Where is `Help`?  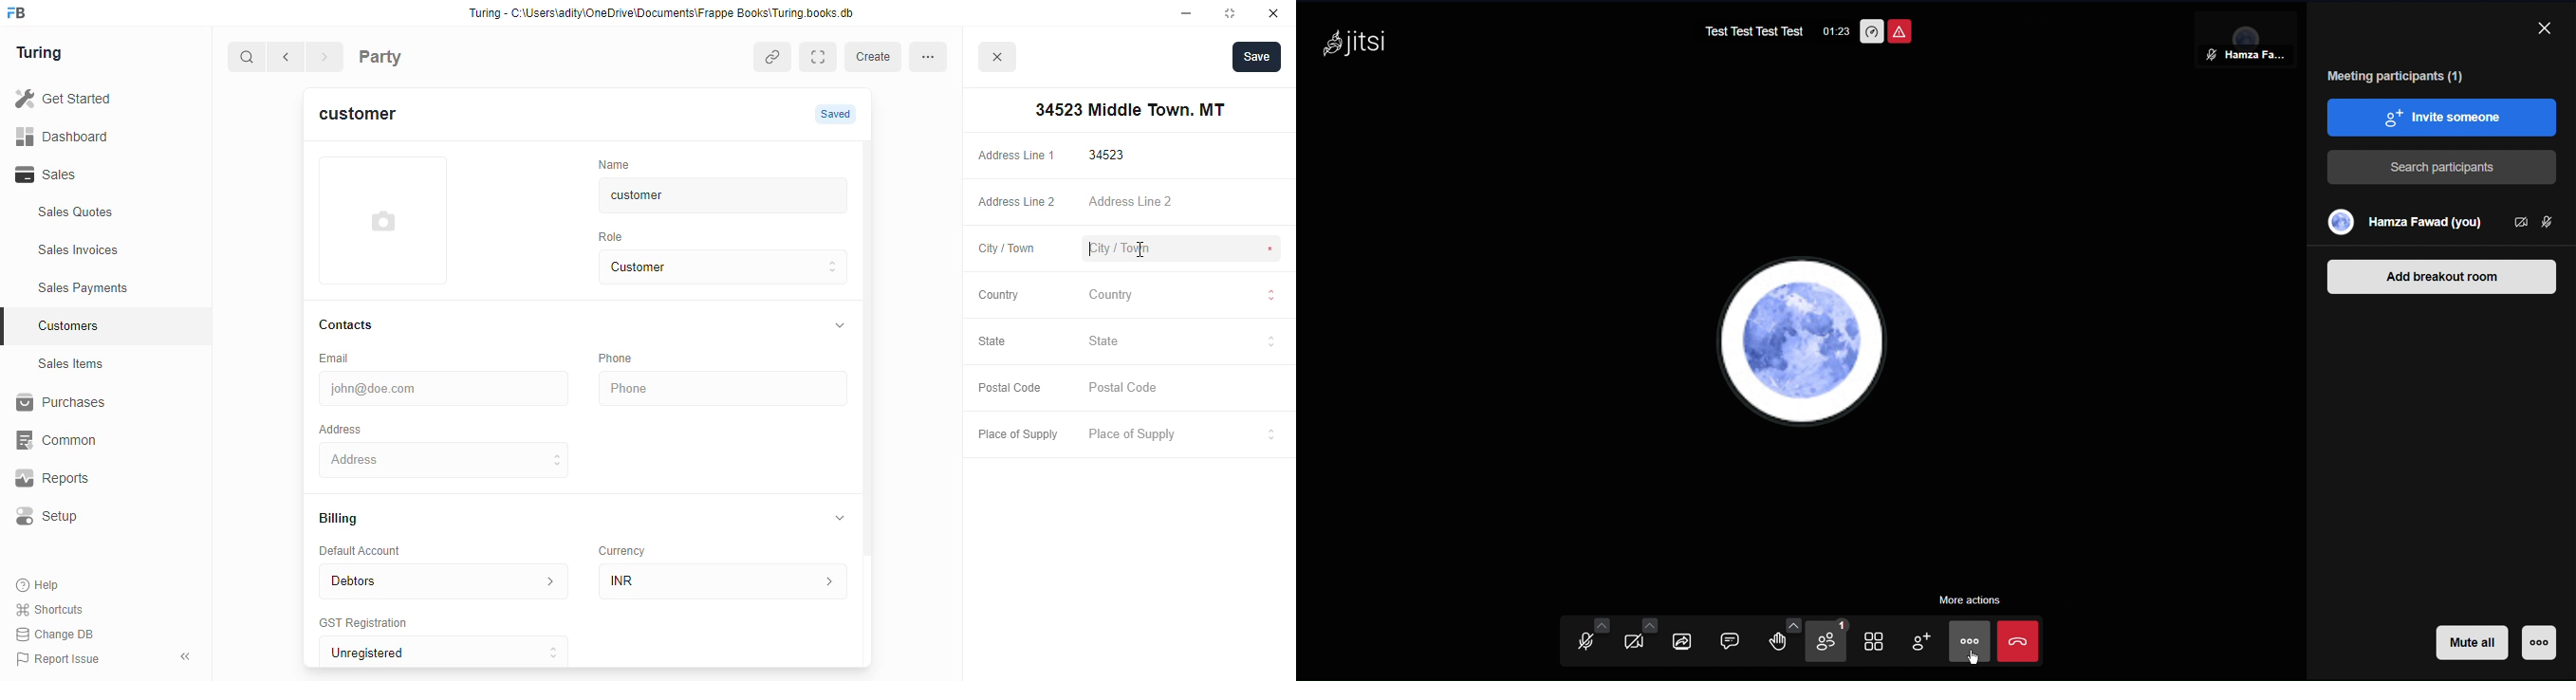
Help is located at coordinates (40, 586).